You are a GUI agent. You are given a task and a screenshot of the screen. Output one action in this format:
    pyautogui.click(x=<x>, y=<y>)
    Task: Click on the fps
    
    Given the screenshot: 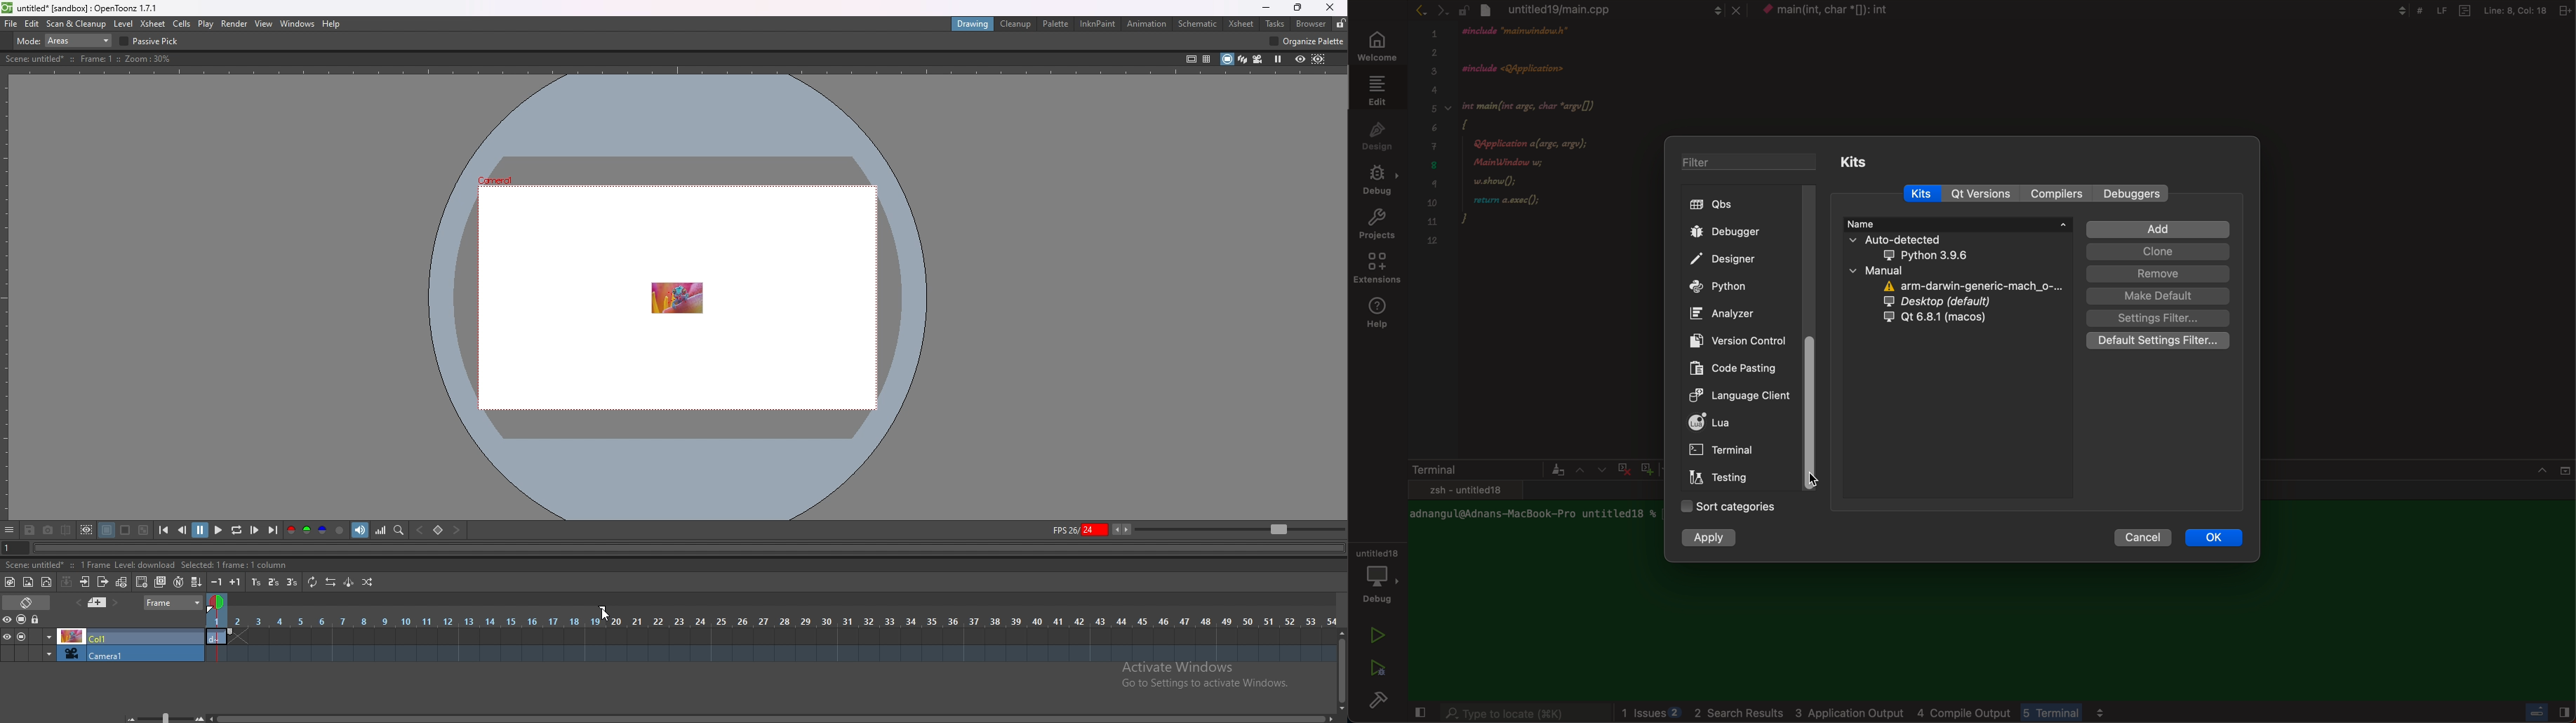 What is the action you would take?
    pyautogui.click(x=1092, y=529)
    